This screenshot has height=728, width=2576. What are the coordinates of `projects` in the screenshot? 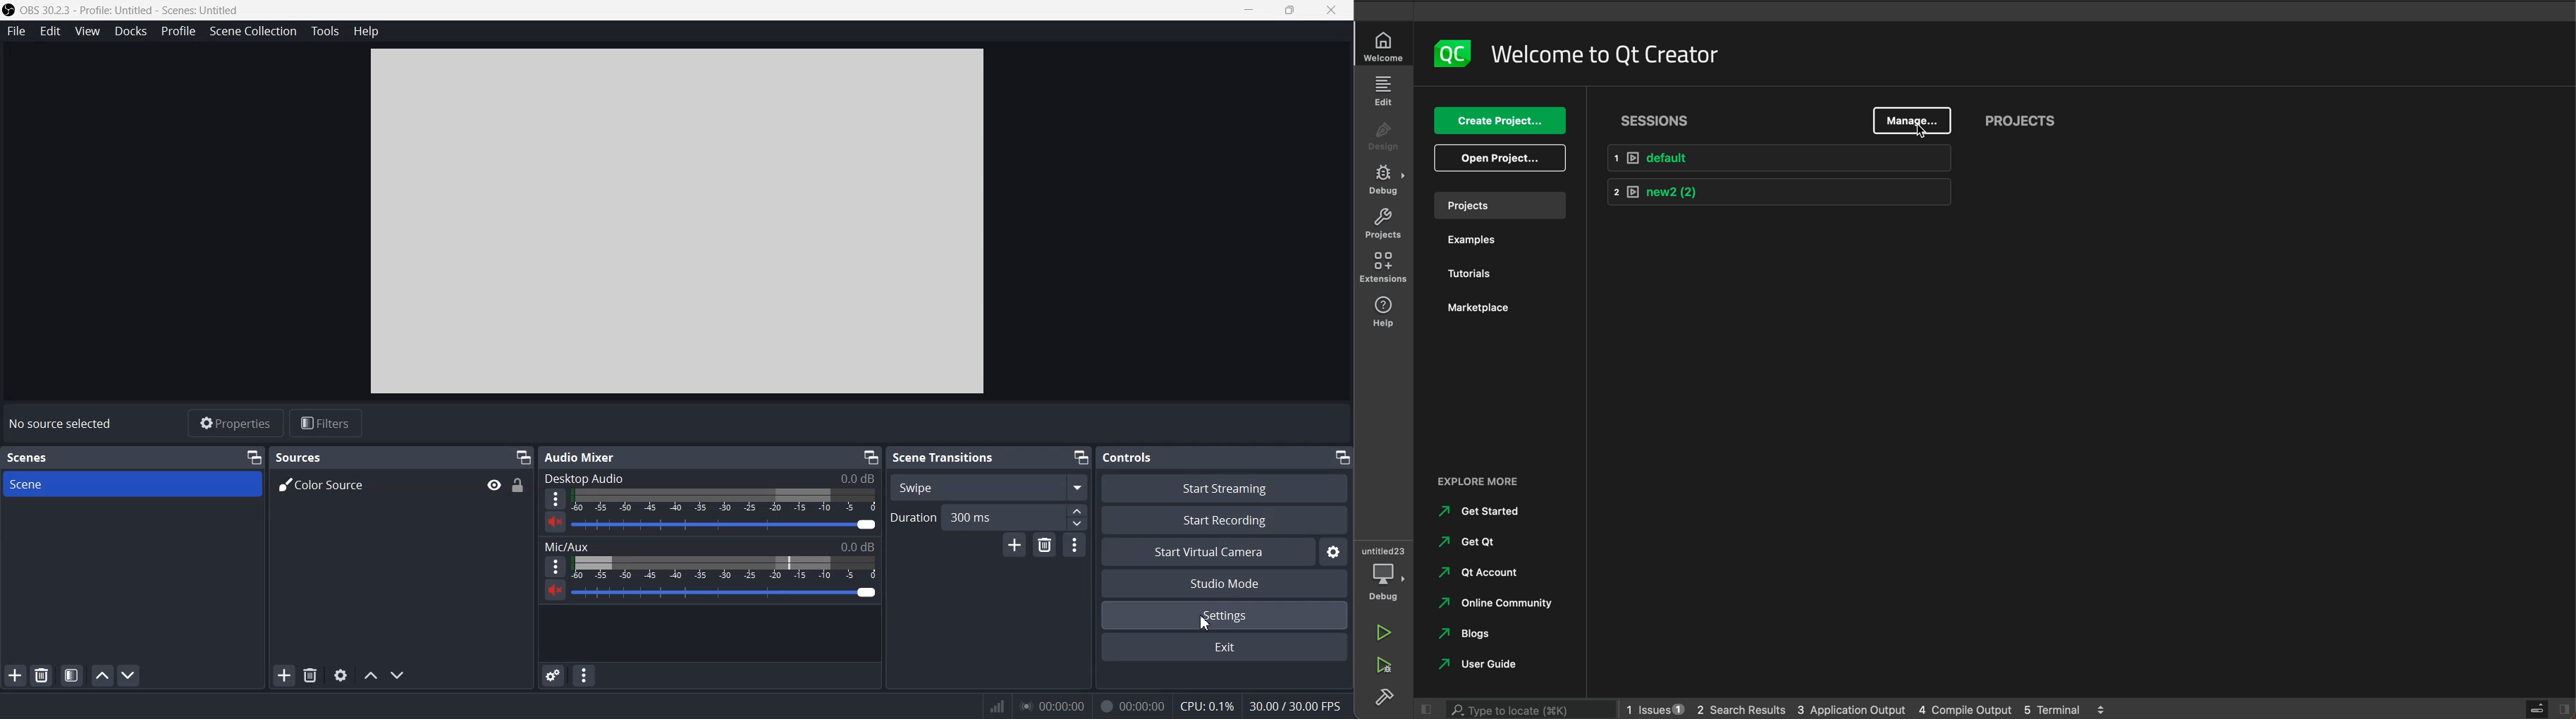 It's located at (1385, 223).